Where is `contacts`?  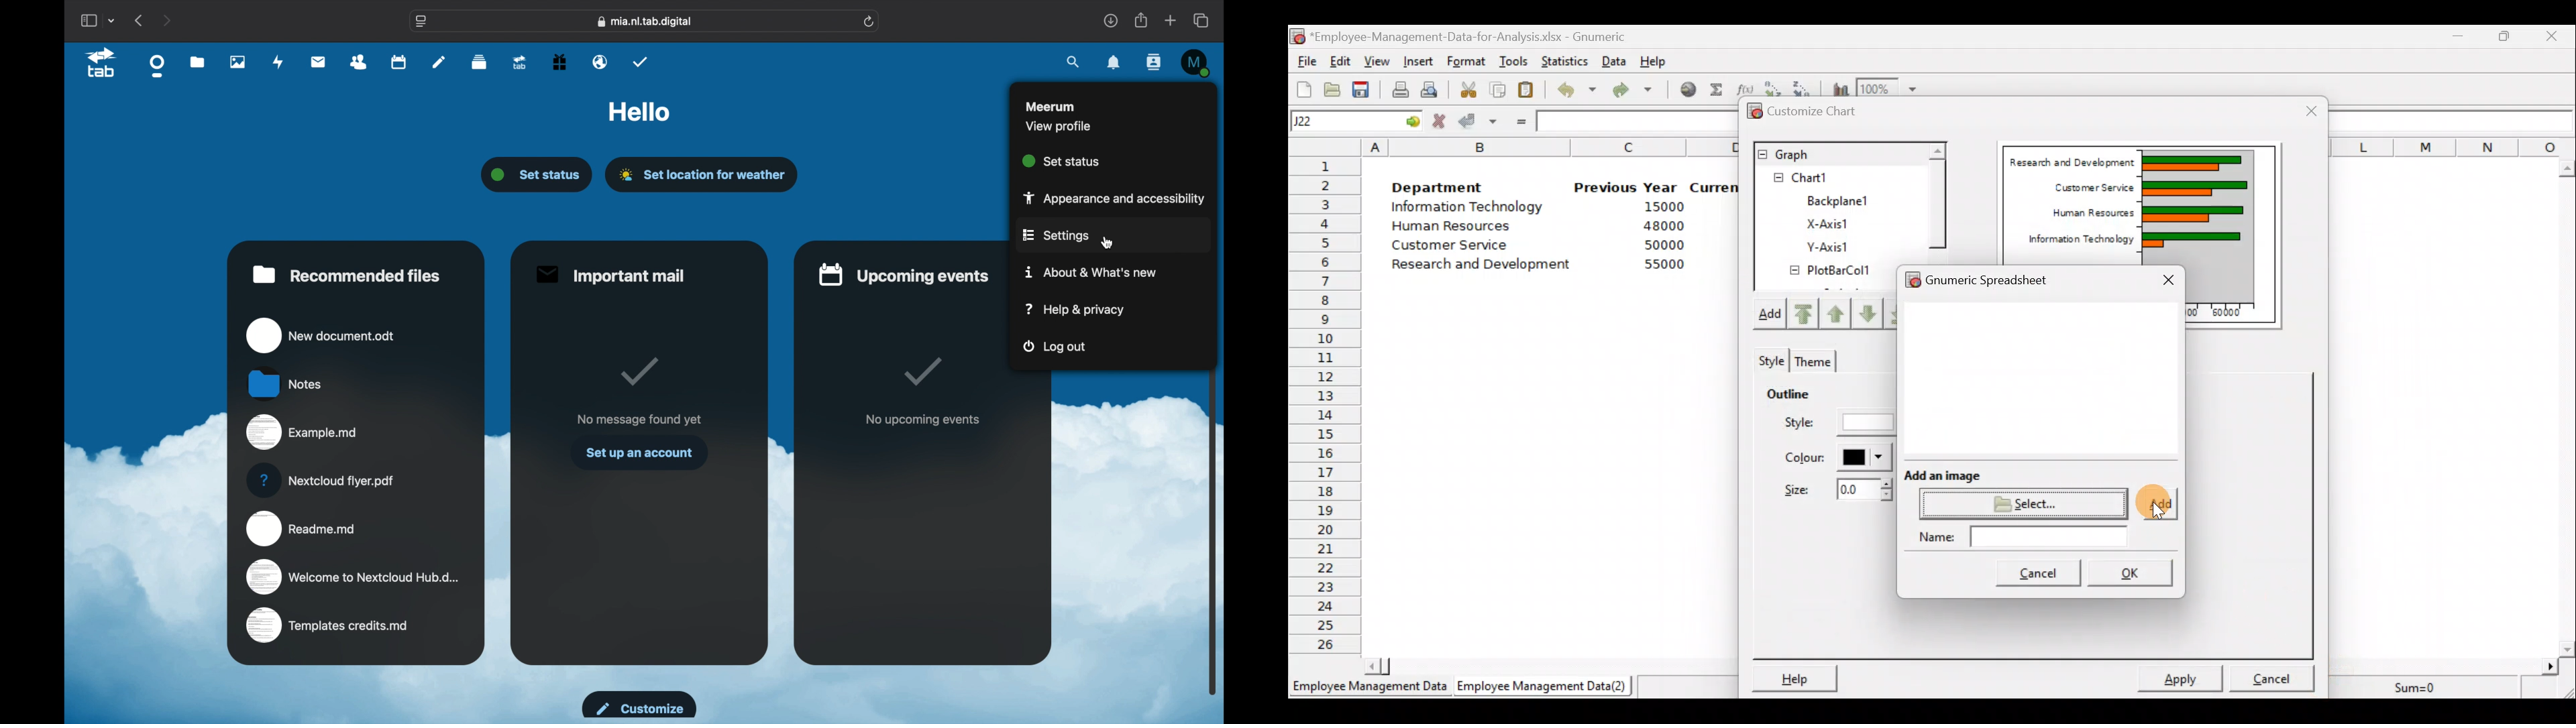
contacts is located at coordinates (1152, 62).